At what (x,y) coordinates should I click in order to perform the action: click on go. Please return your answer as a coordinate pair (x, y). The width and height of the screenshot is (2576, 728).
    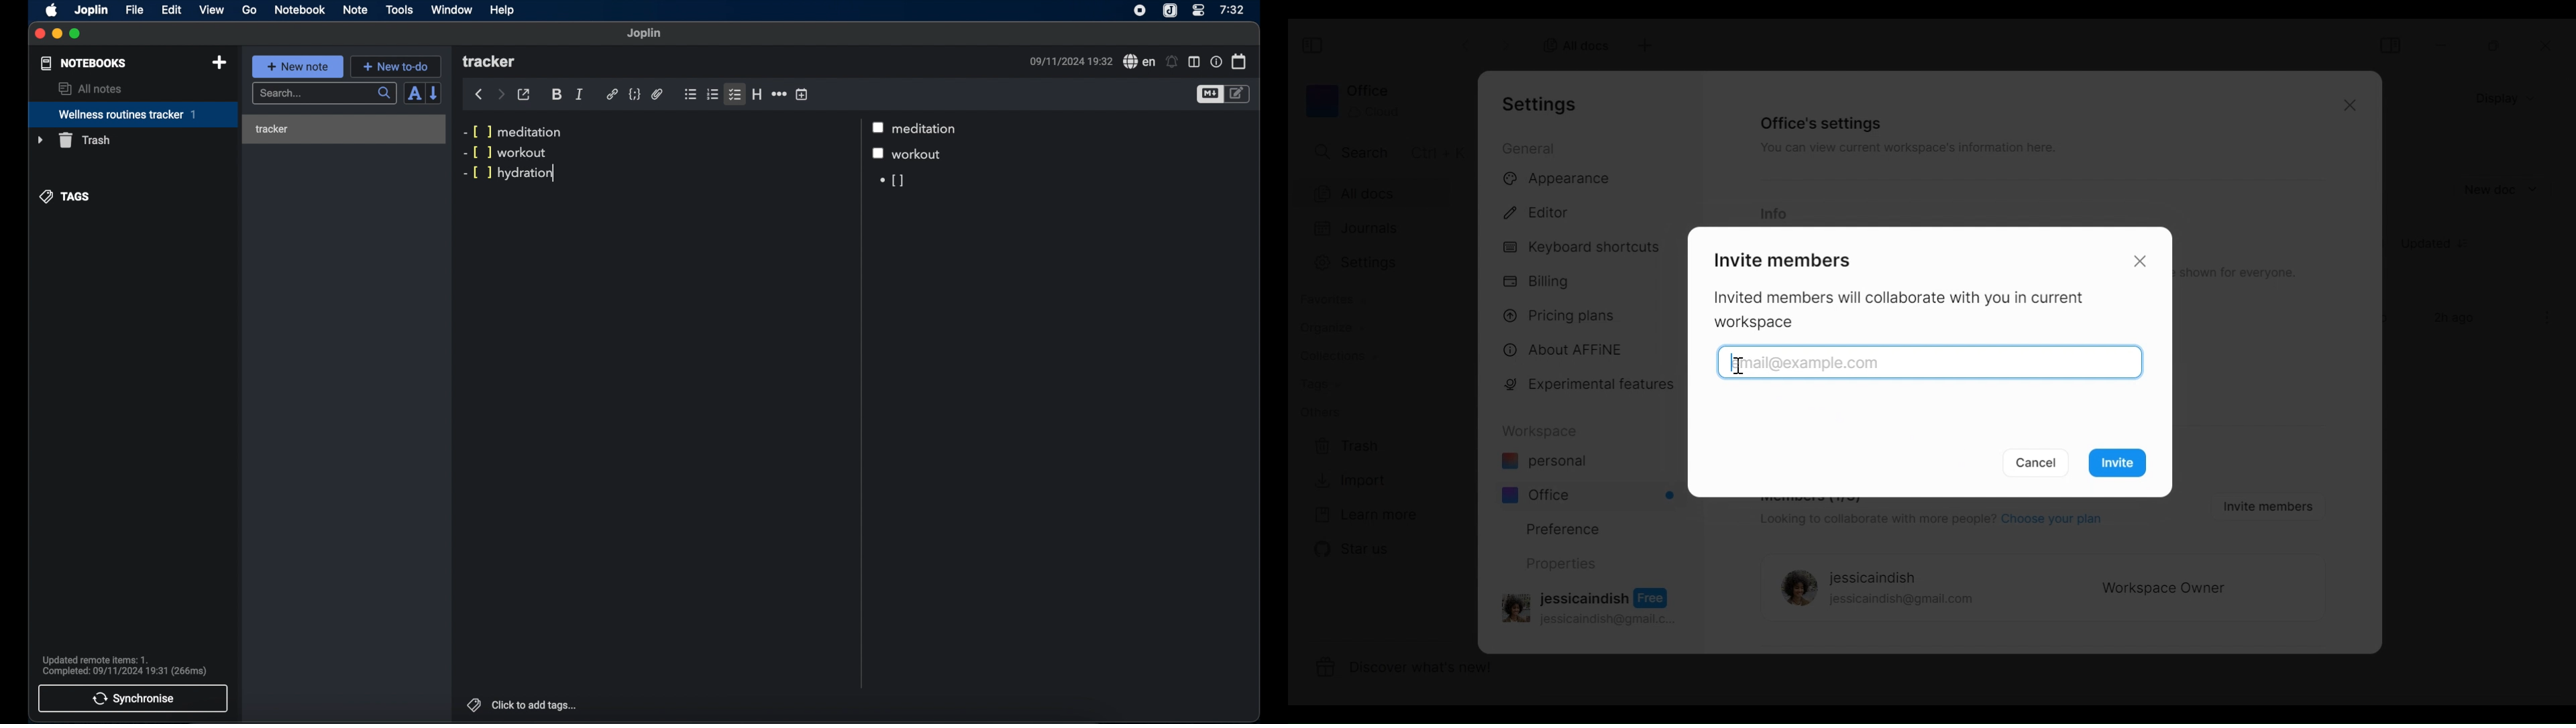
    Looking at the image, I should click on (250, 9).